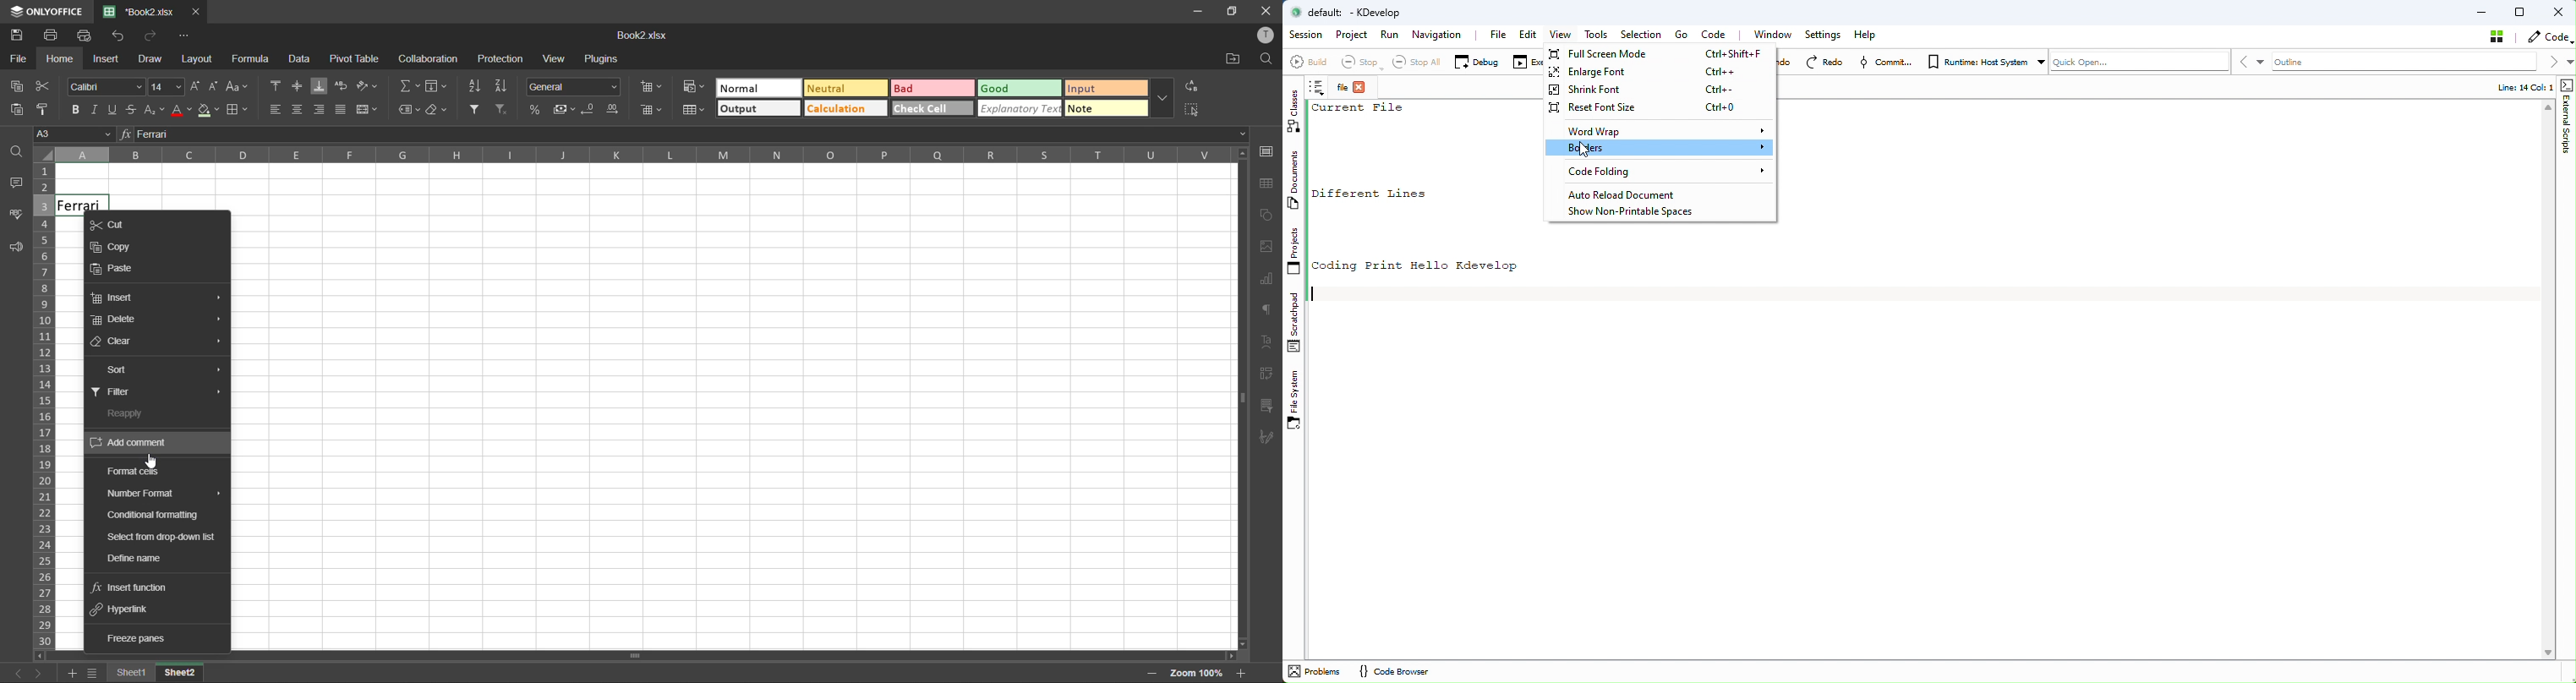 The width and height of the screenshot is (2576, 700). What do you see at coordinates (1107, 109) in the screenshot?
I see `note` at bounding box center [1107, 109].